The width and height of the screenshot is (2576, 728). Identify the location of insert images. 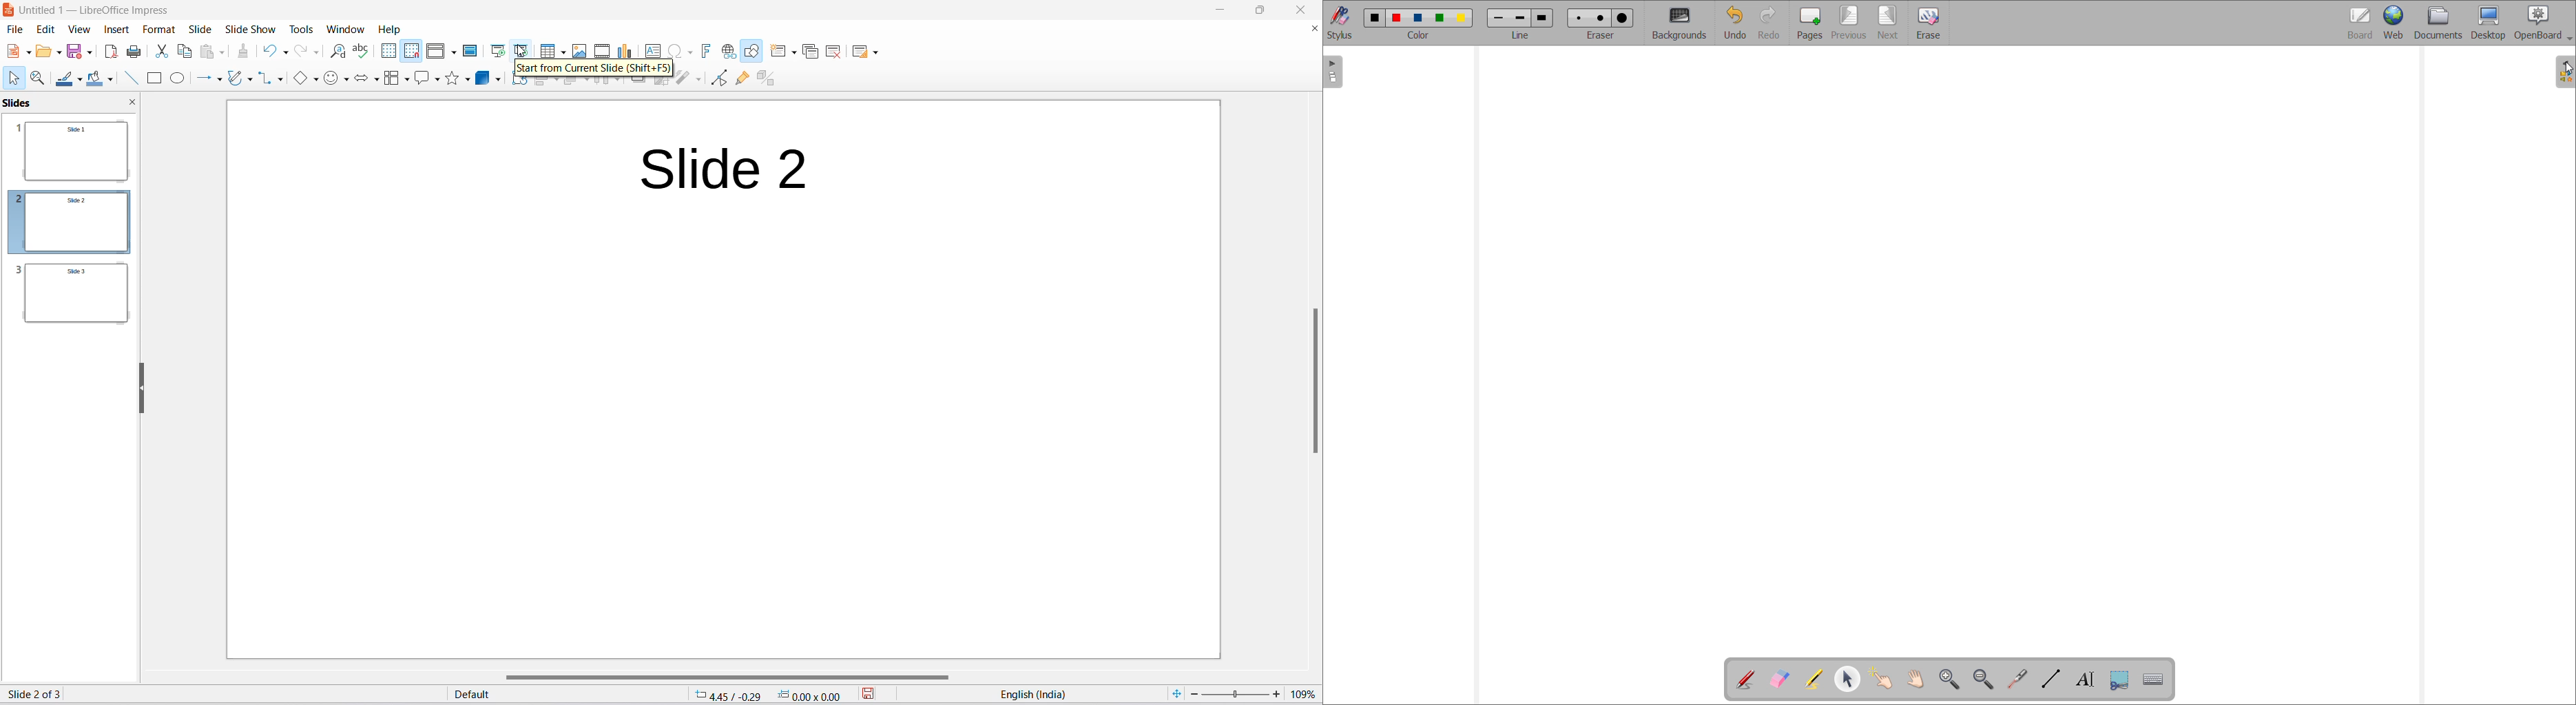
(581, 48).